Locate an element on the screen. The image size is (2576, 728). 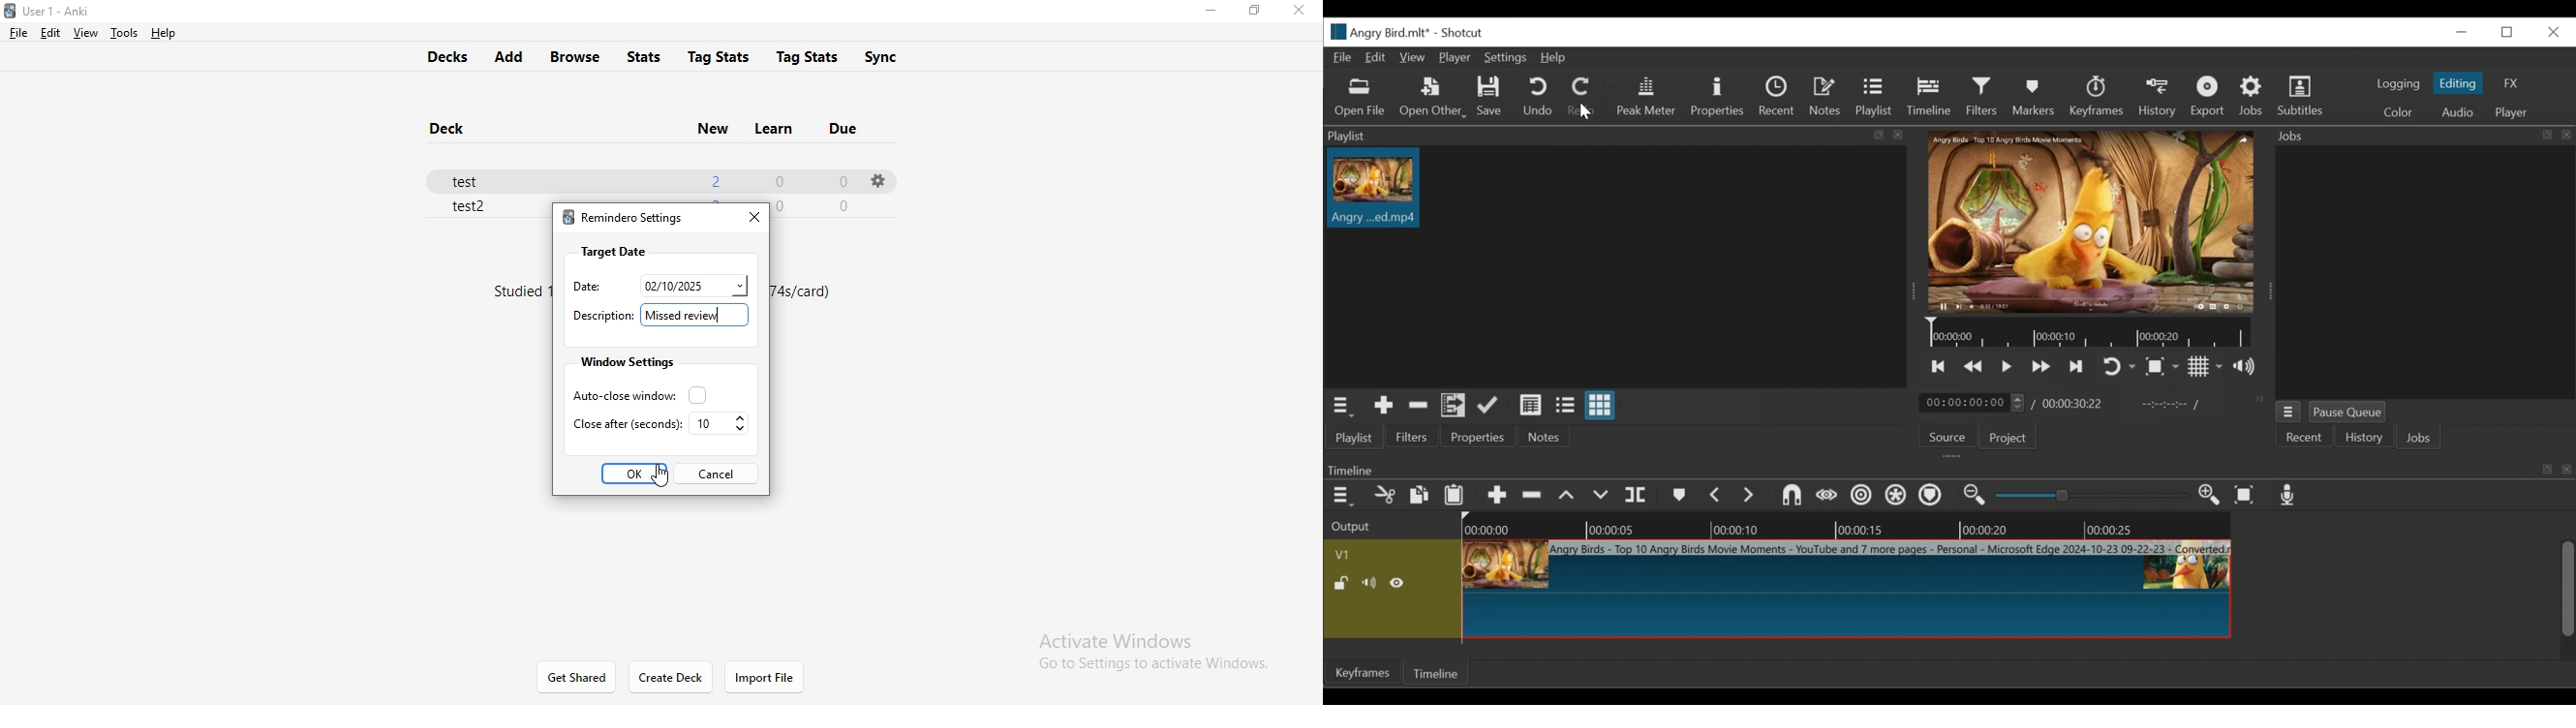
stats is located at coordinates (648, 54).